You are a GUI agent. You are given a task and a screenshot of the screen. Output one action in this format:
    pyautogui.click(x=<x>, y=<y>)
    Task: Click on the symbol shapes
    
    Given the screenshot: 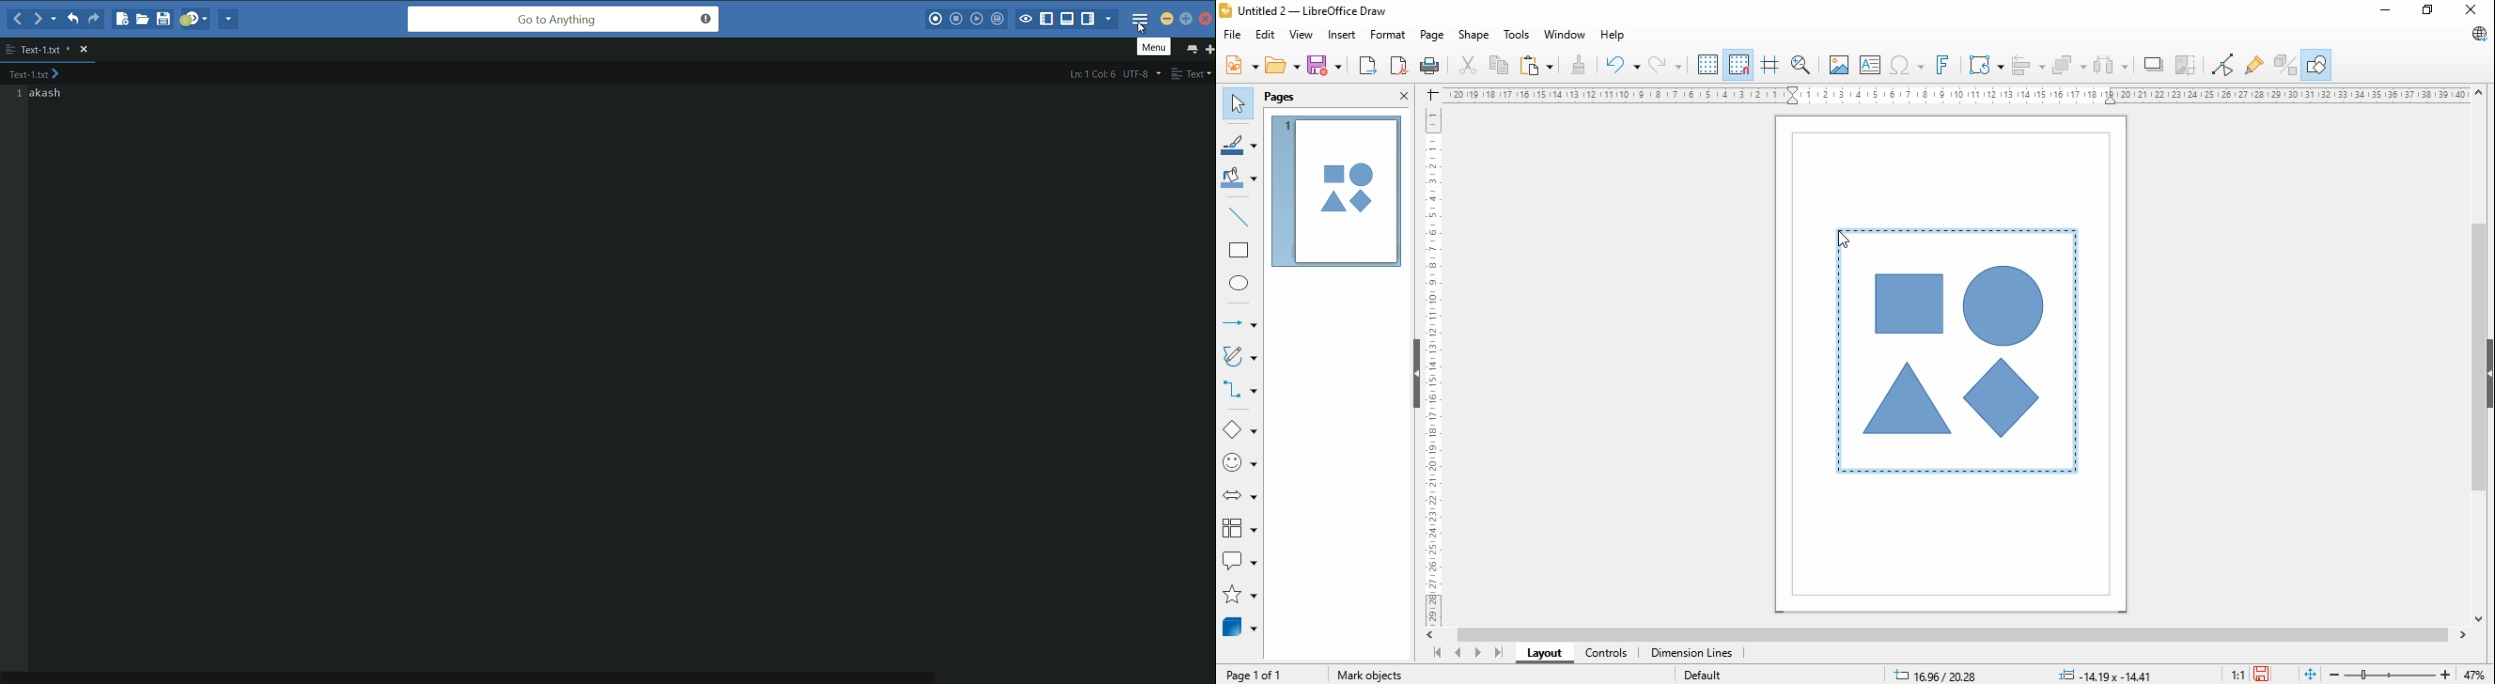 What is the action you would take?
    pyautogui.click(x=1242, y=462)
    